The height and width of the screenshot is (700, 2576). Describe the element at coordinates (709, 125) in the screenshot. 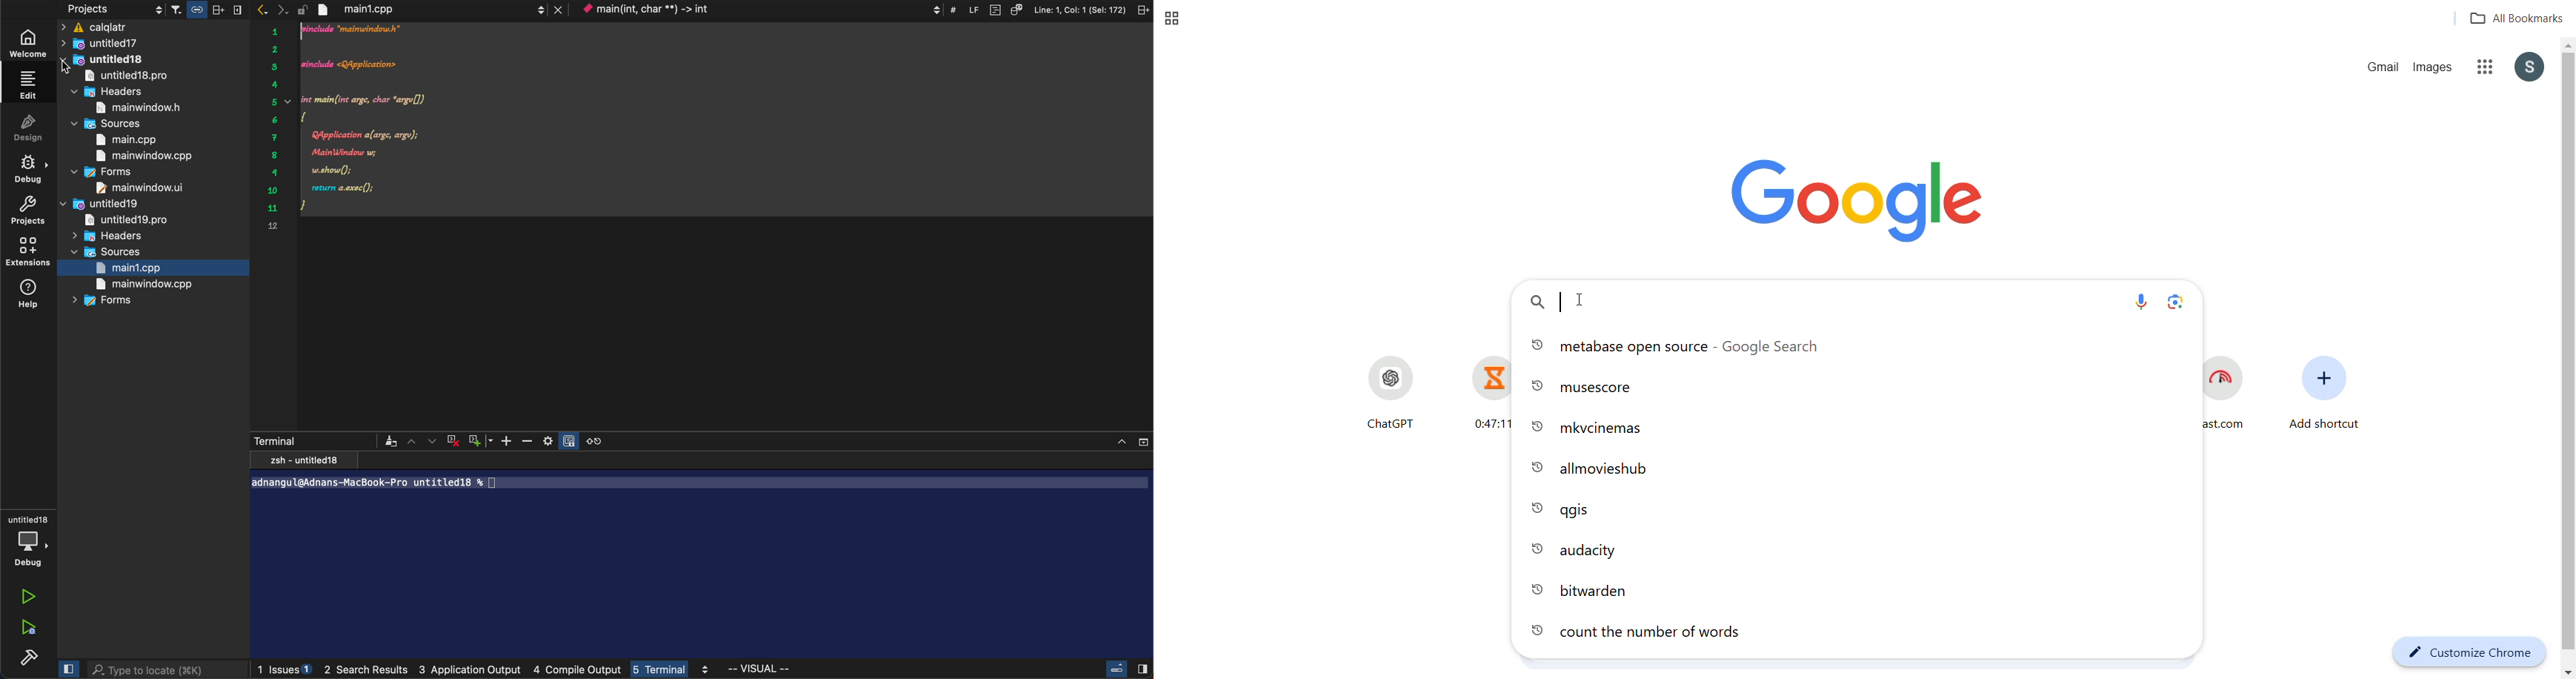

I see `code` at that location.